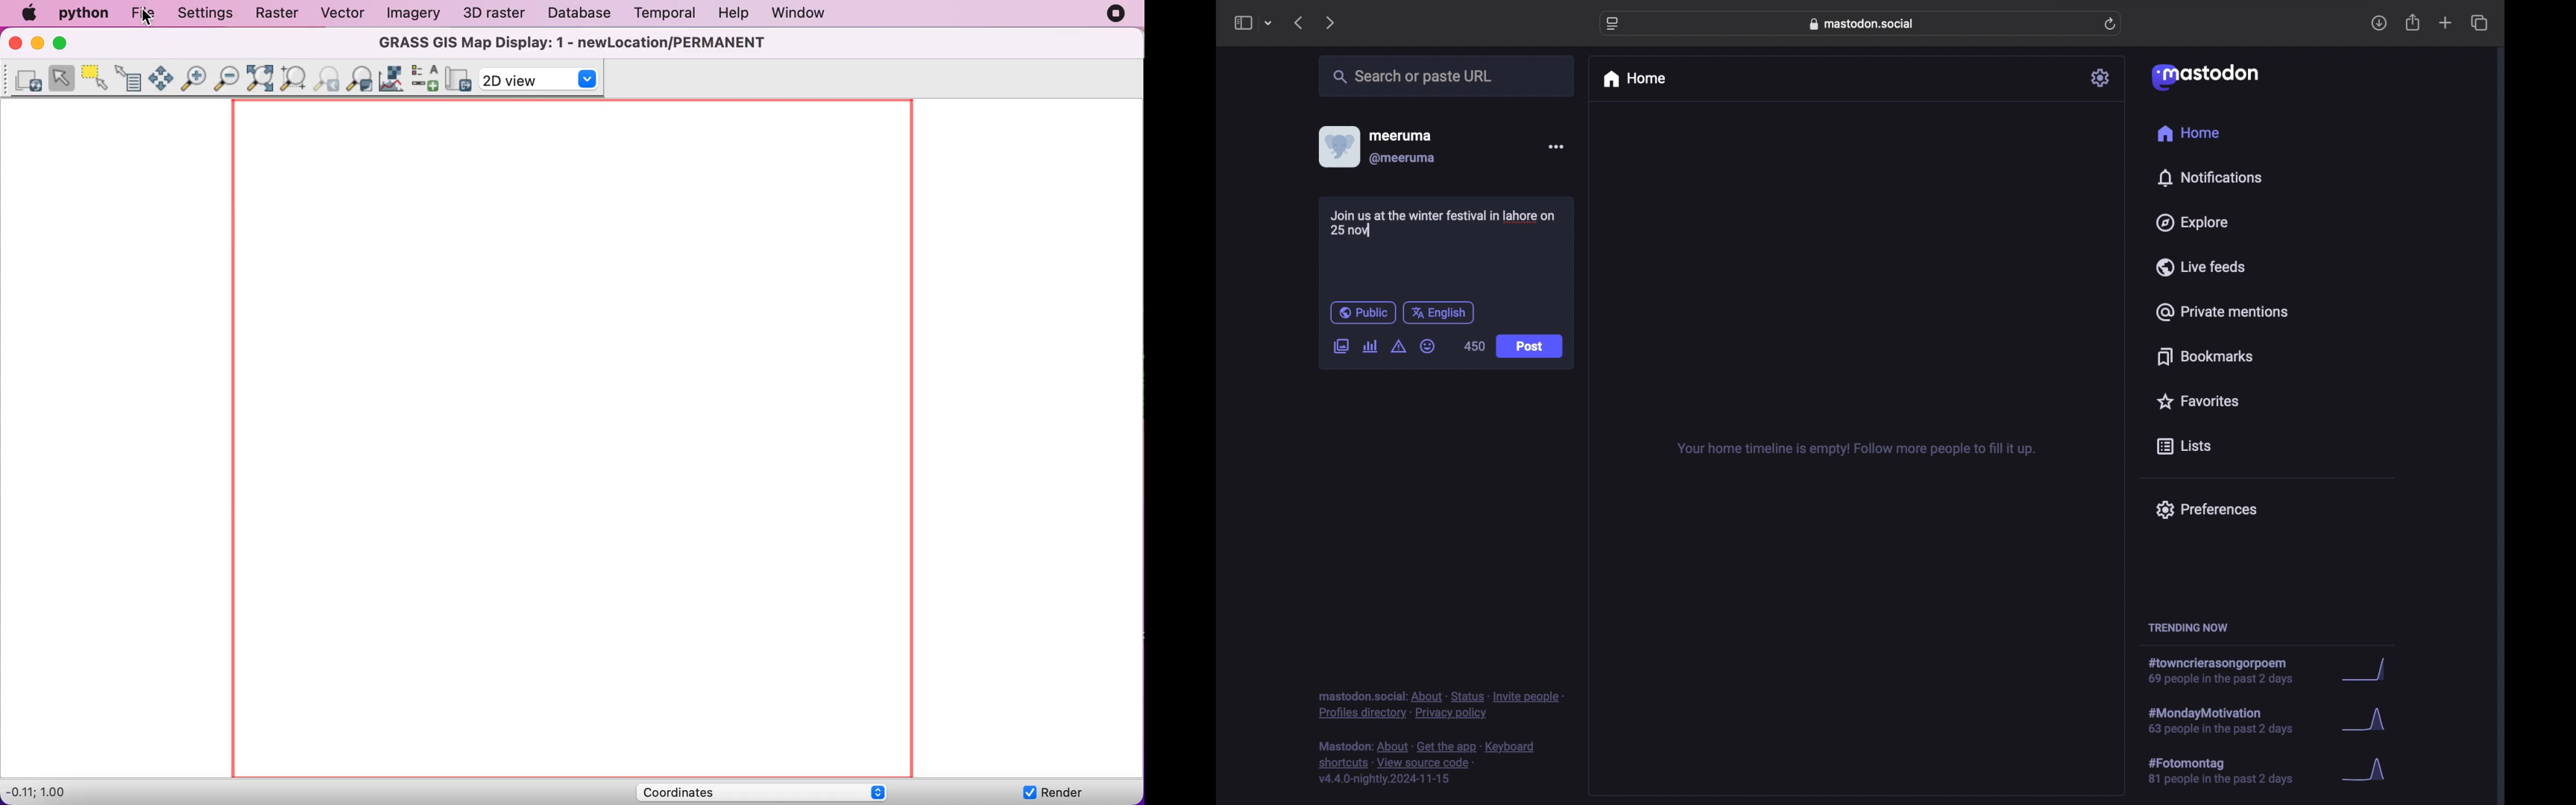 The width and height of the screenshot is (2576, 812). Describe the element at coordinates (1268, 24) in the screenshot. I see `tab group picker` at that location.